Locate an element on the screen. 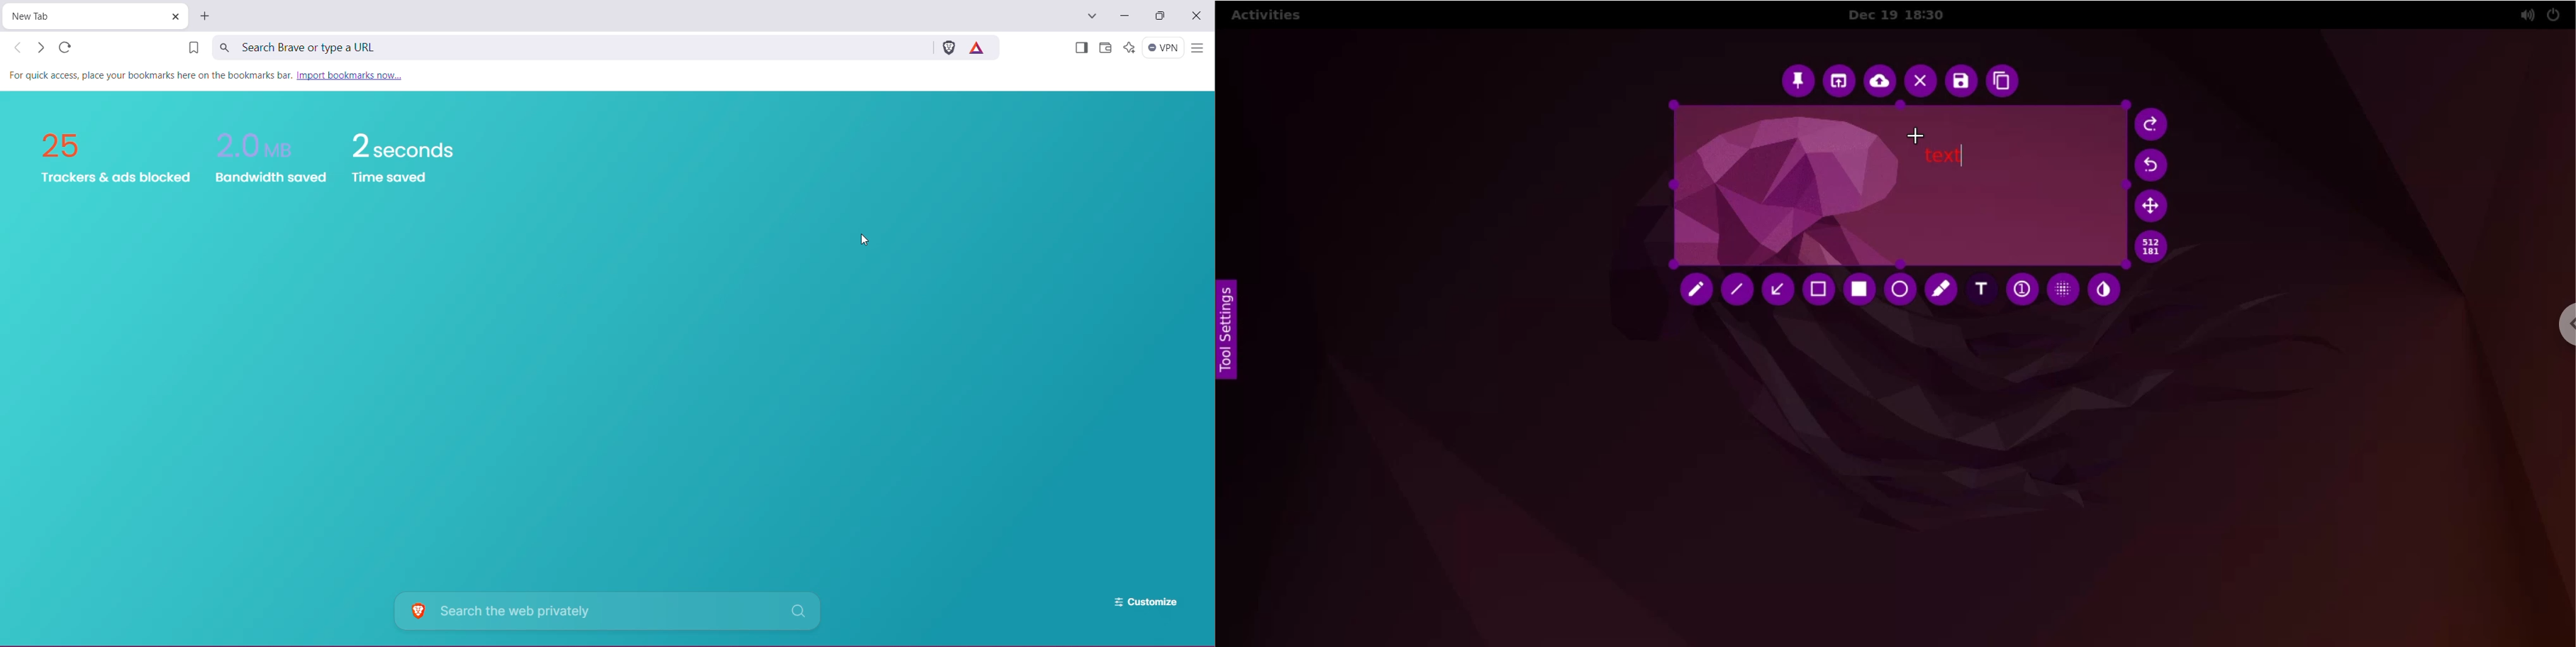 This screenshot has width=2576, height=672. Customize and control Brave is located at coordinates (1197, 49).